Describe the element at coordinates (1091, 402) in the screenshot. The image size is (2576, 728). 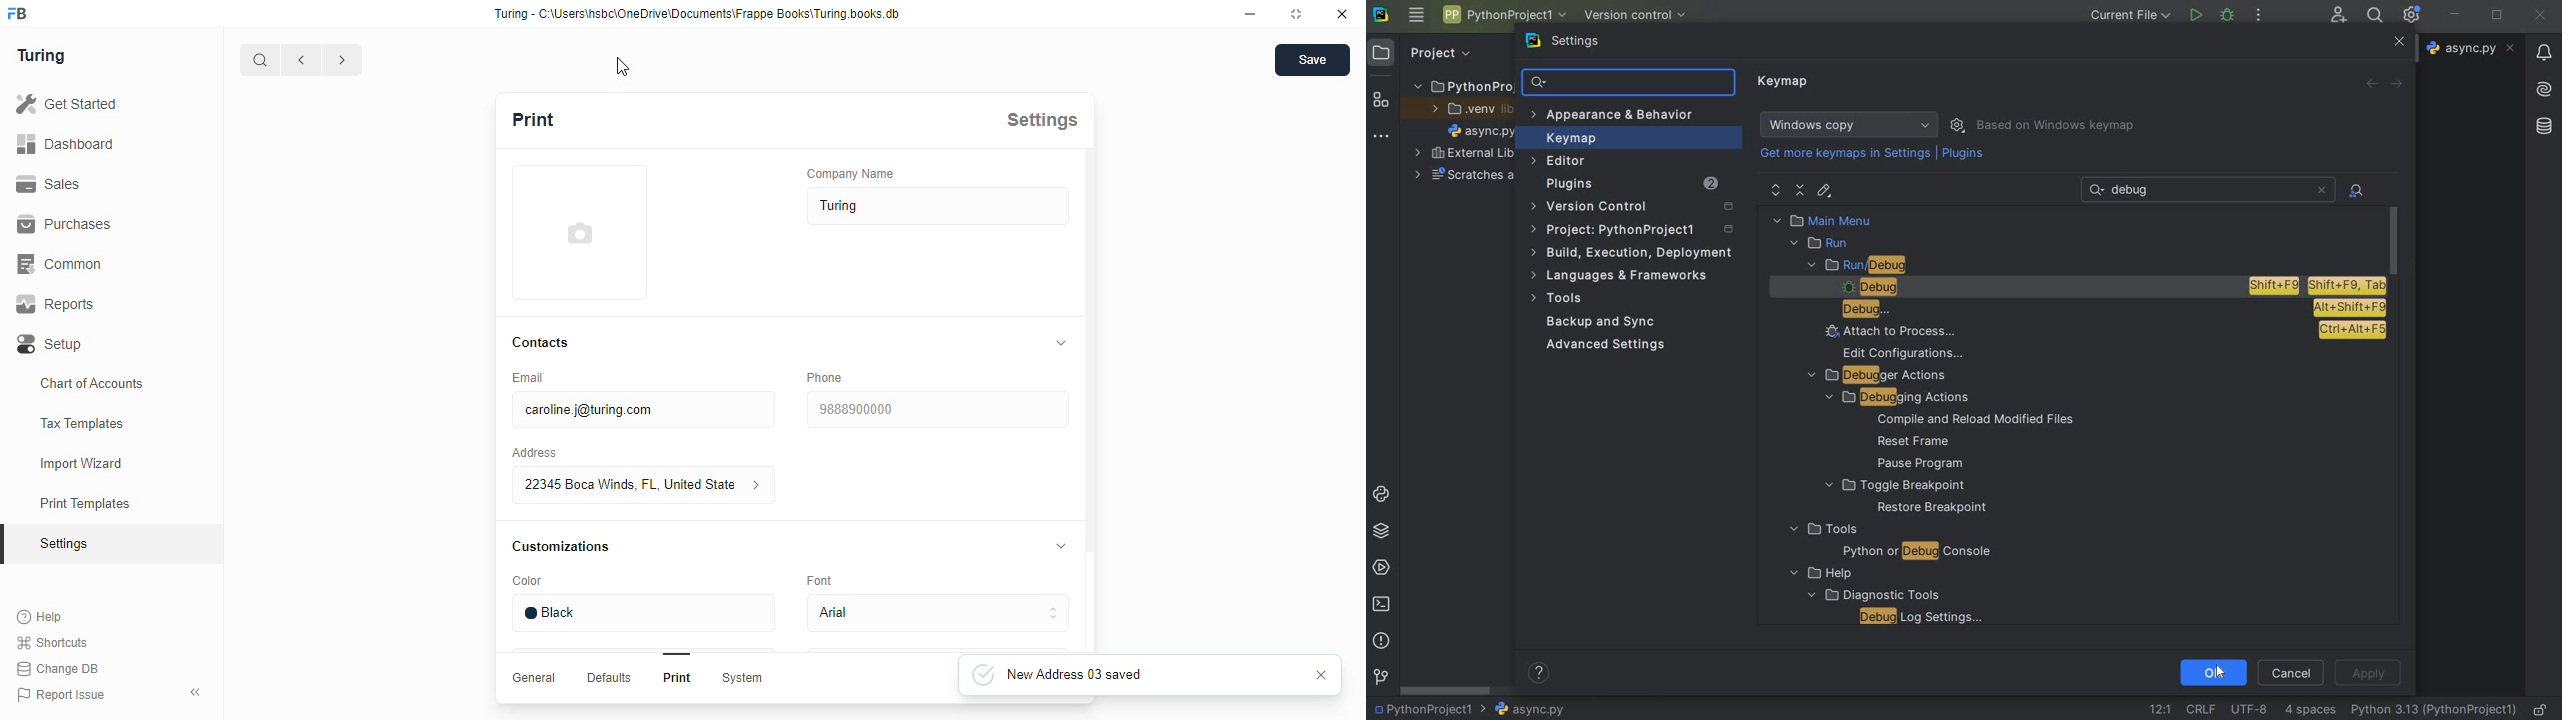
I see `scroll bar` at that location.